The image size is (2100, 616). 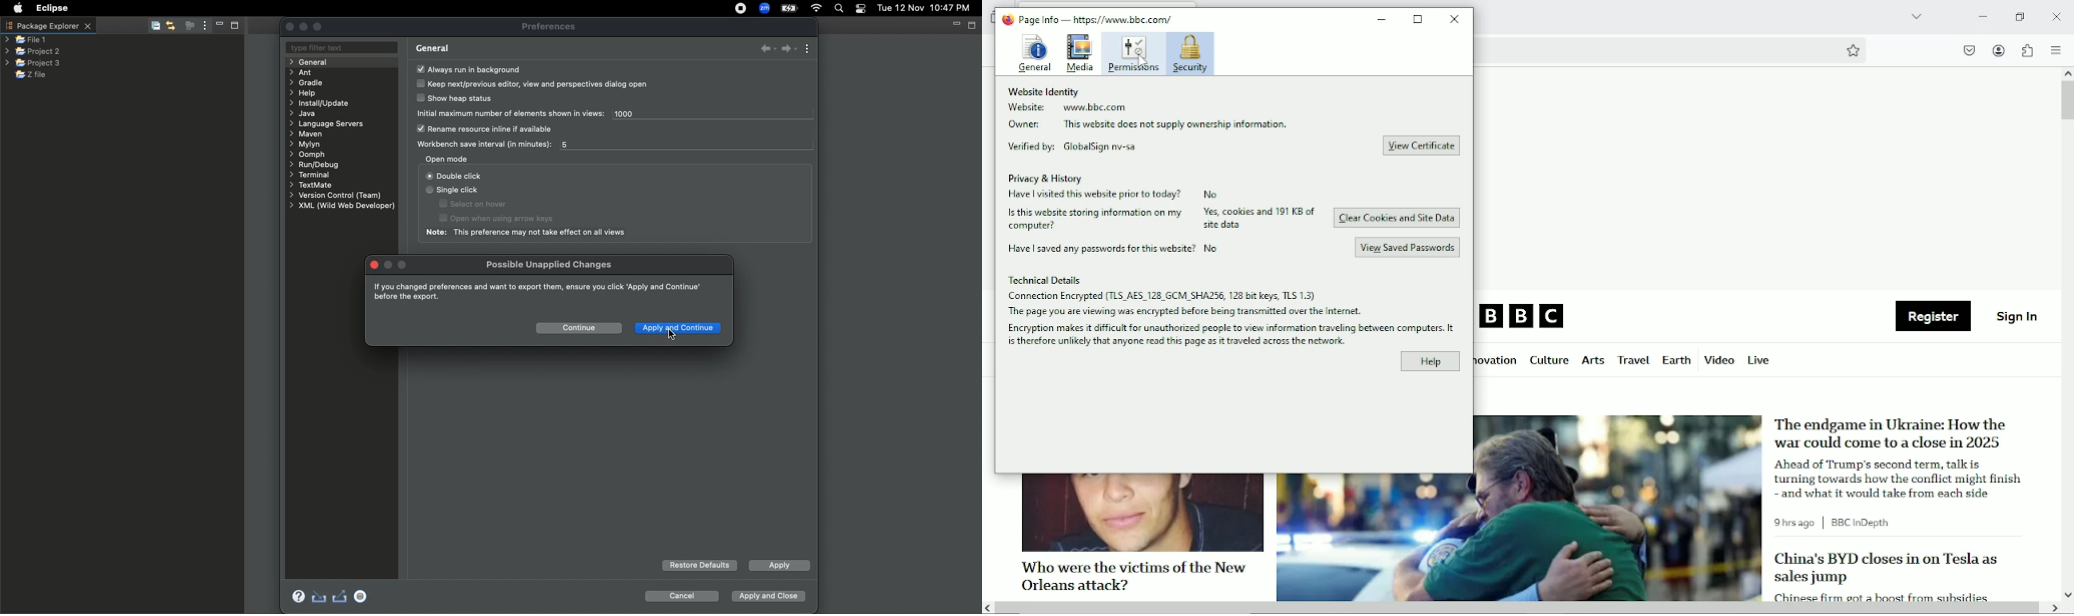 What do you see at coordinates (1058, 177) in the screenshot?
I see `Privacy & History` at bounding box center [1058, 177].